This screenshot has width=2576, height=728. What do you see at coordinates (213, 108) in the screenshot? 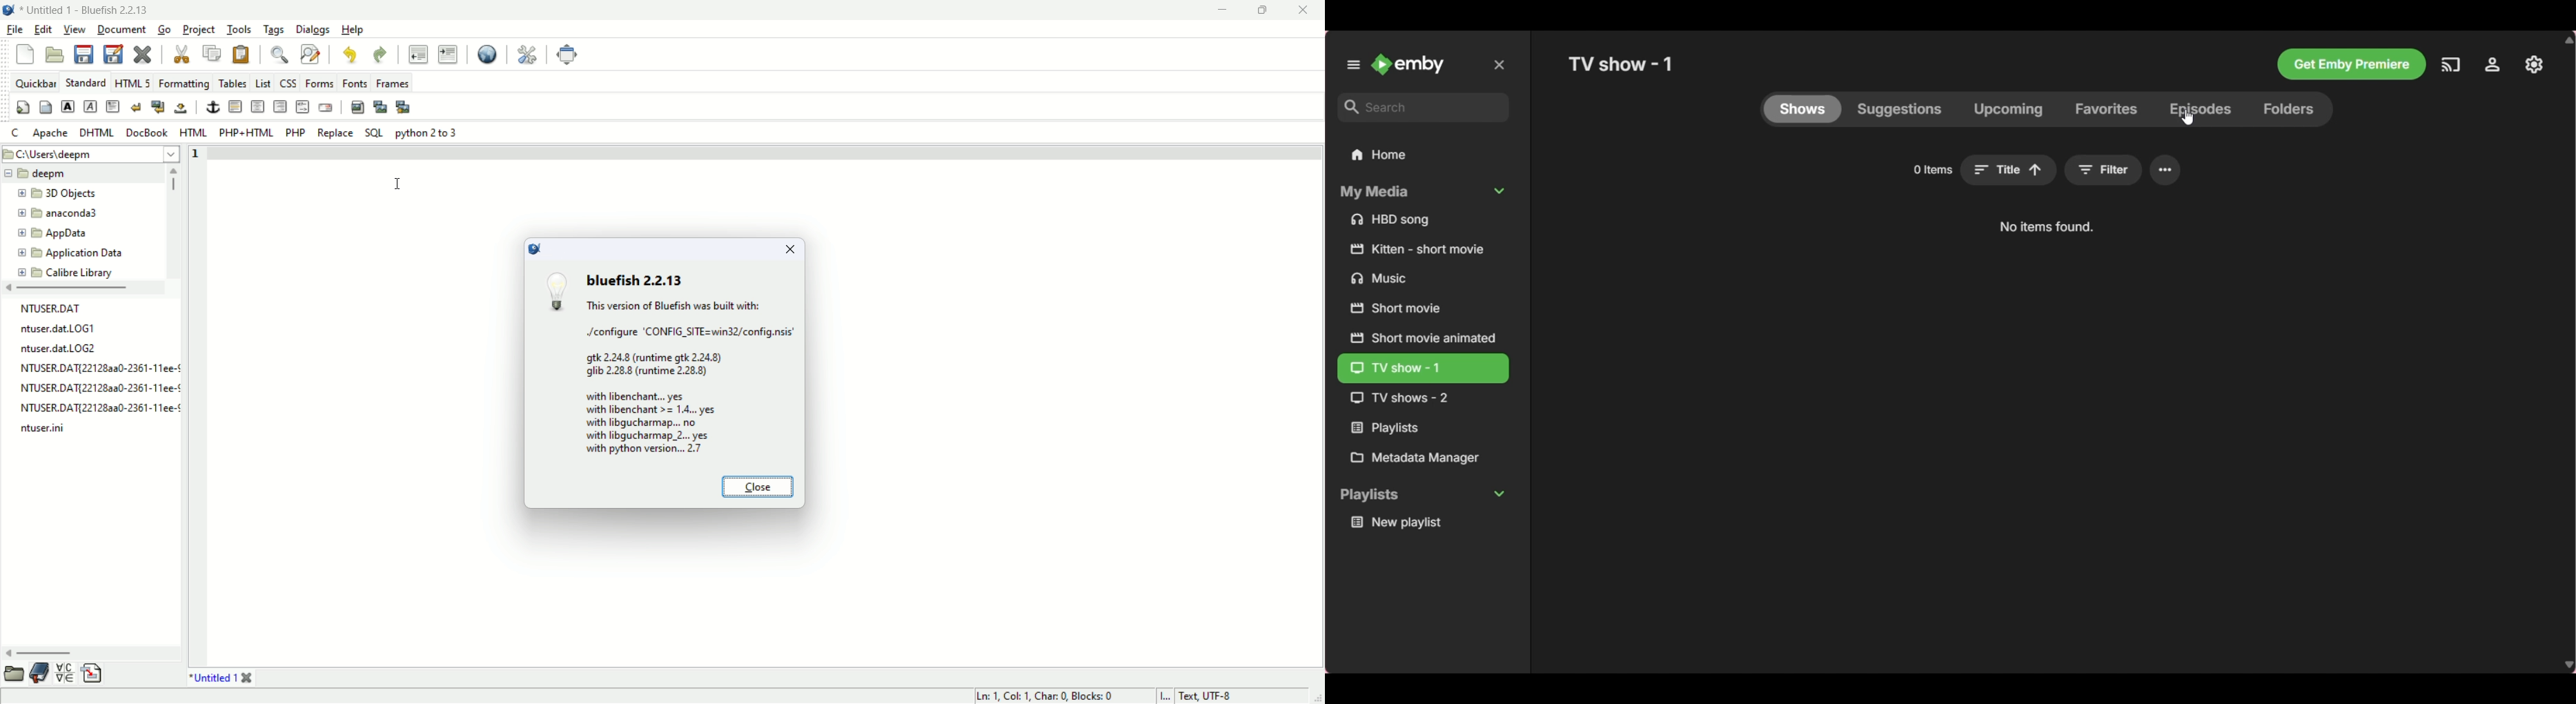
I see `anchor` at bounding box center [213, 108].